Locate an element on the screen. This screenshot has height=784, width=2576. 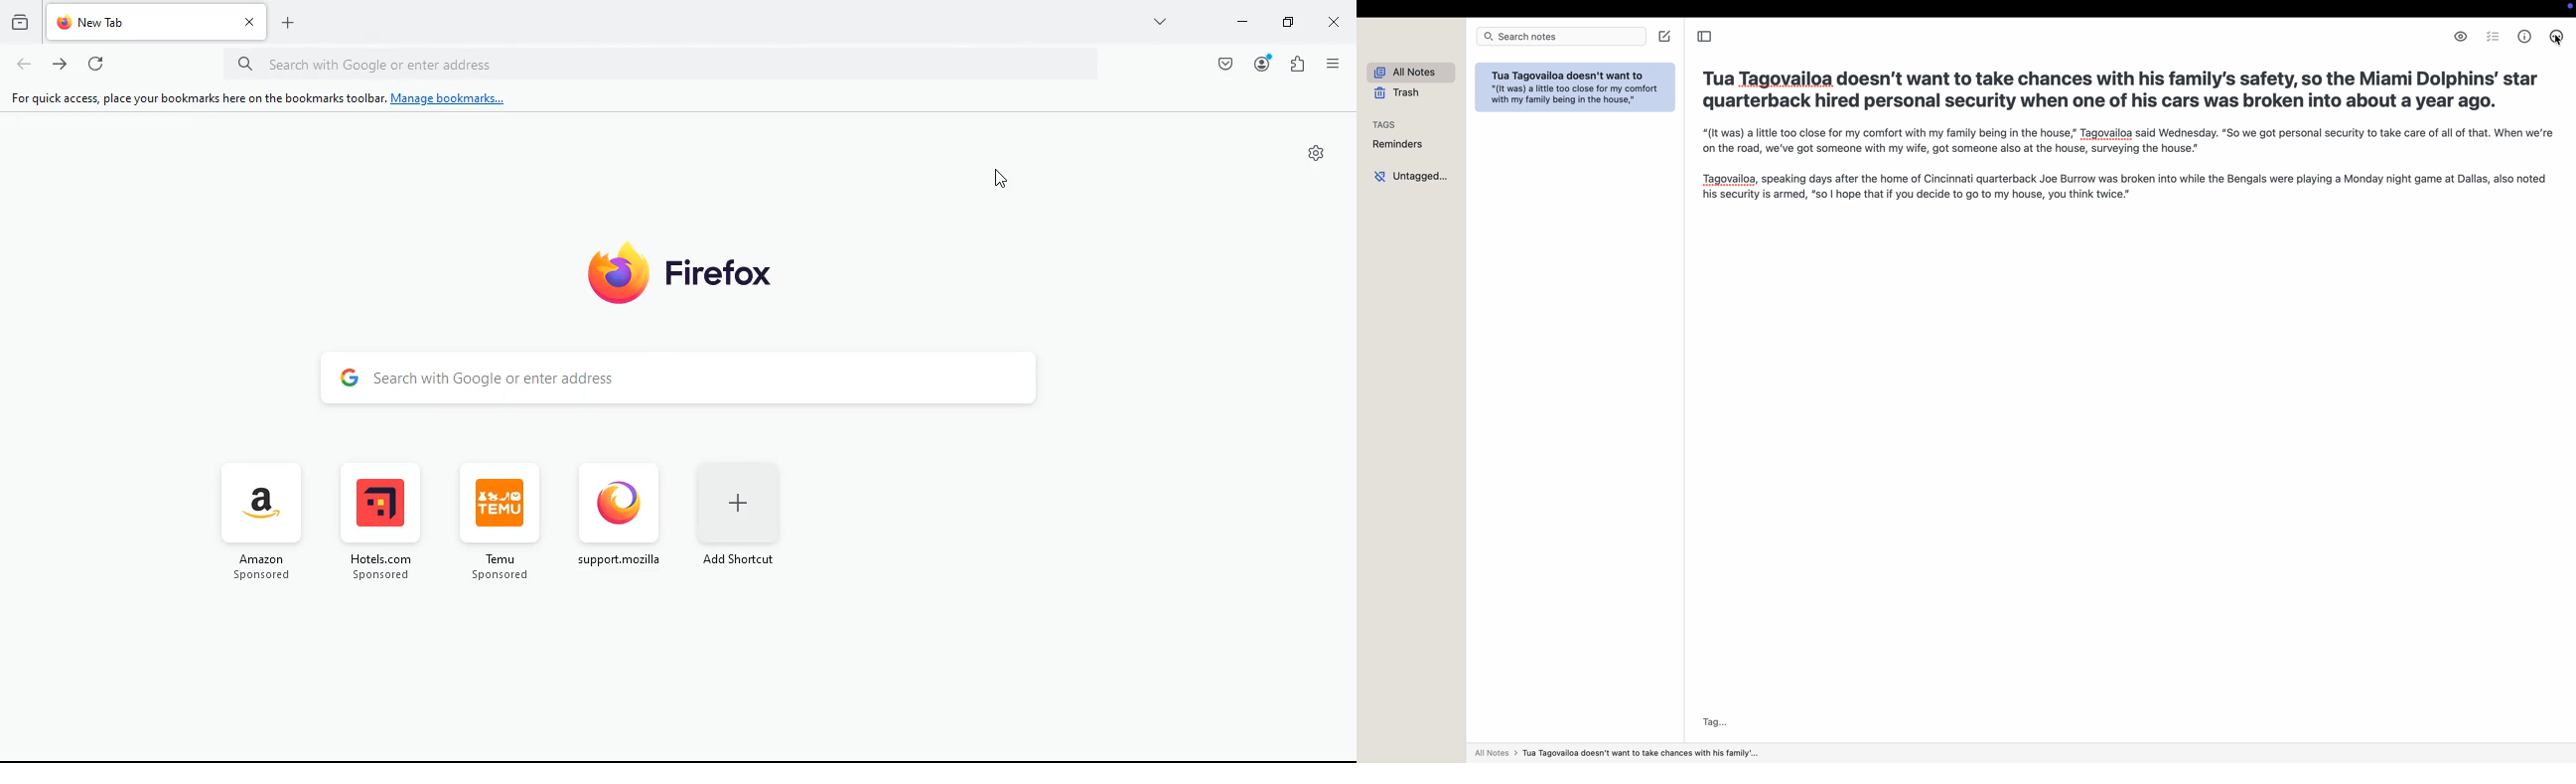
enable markdown is located at coordinates (2461, 36).